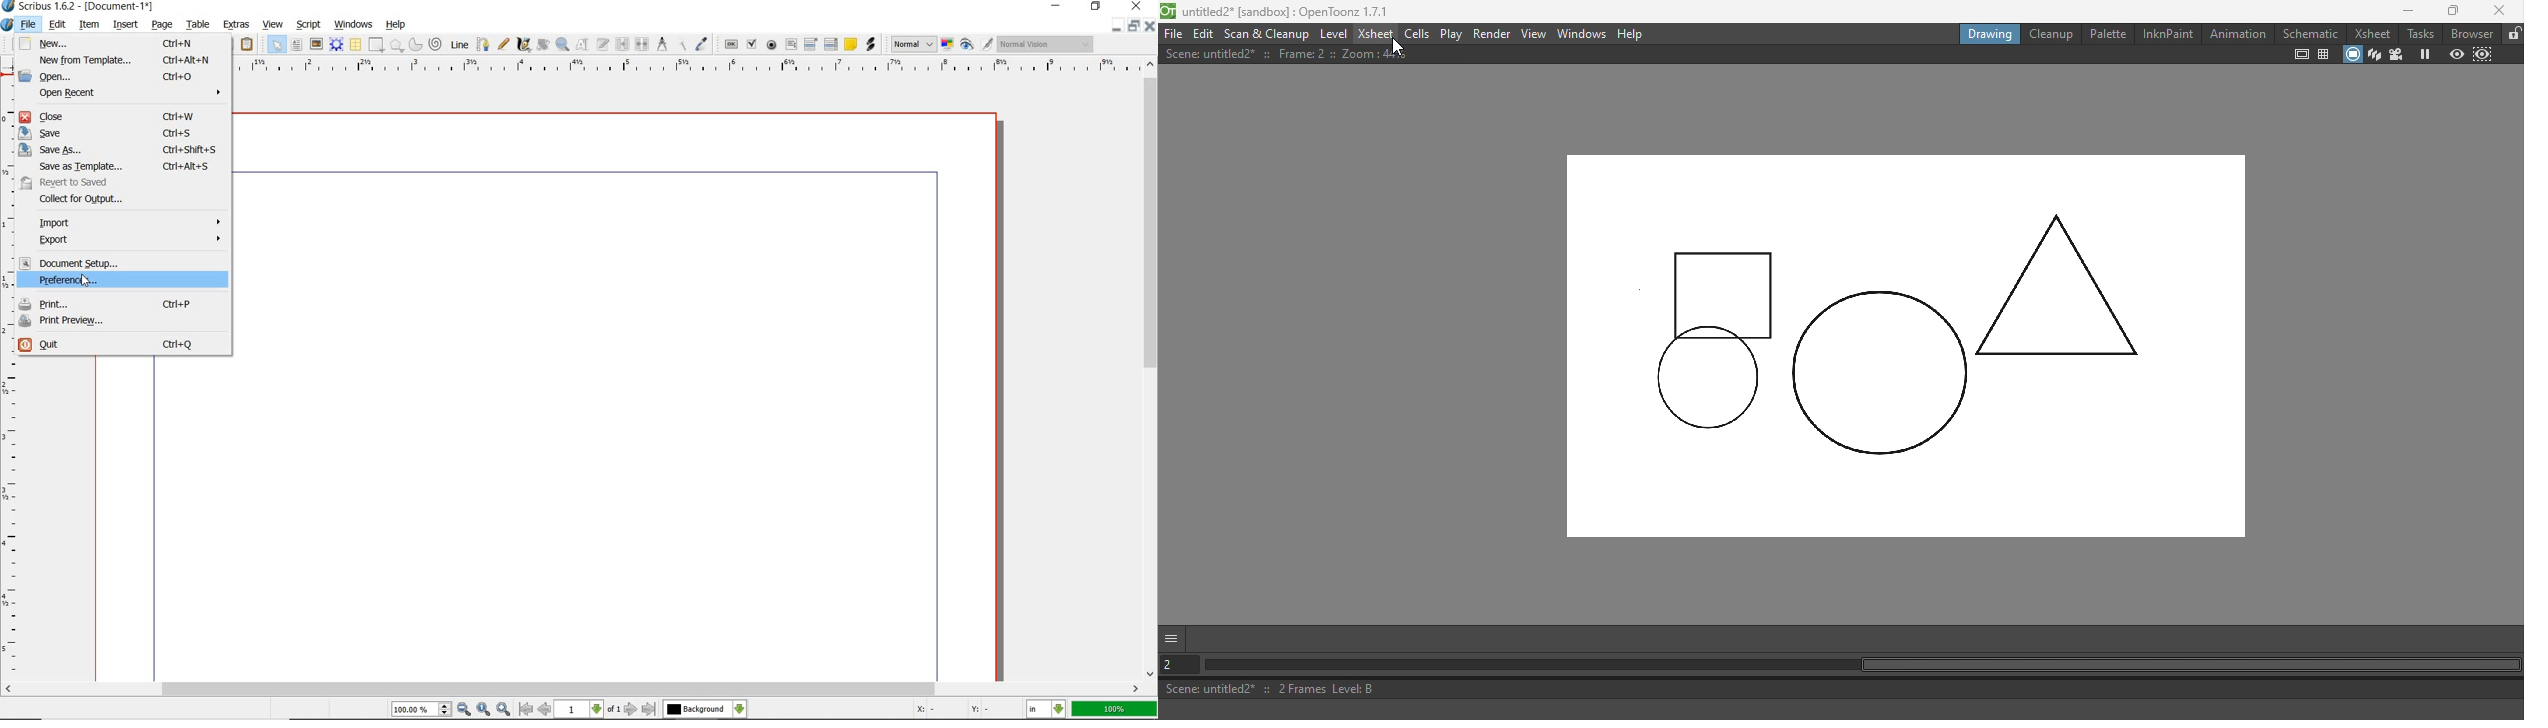  What do you see at coordinates (297, 45) in the screenshot?
I see `text frame` at bounding box center [297, 45].